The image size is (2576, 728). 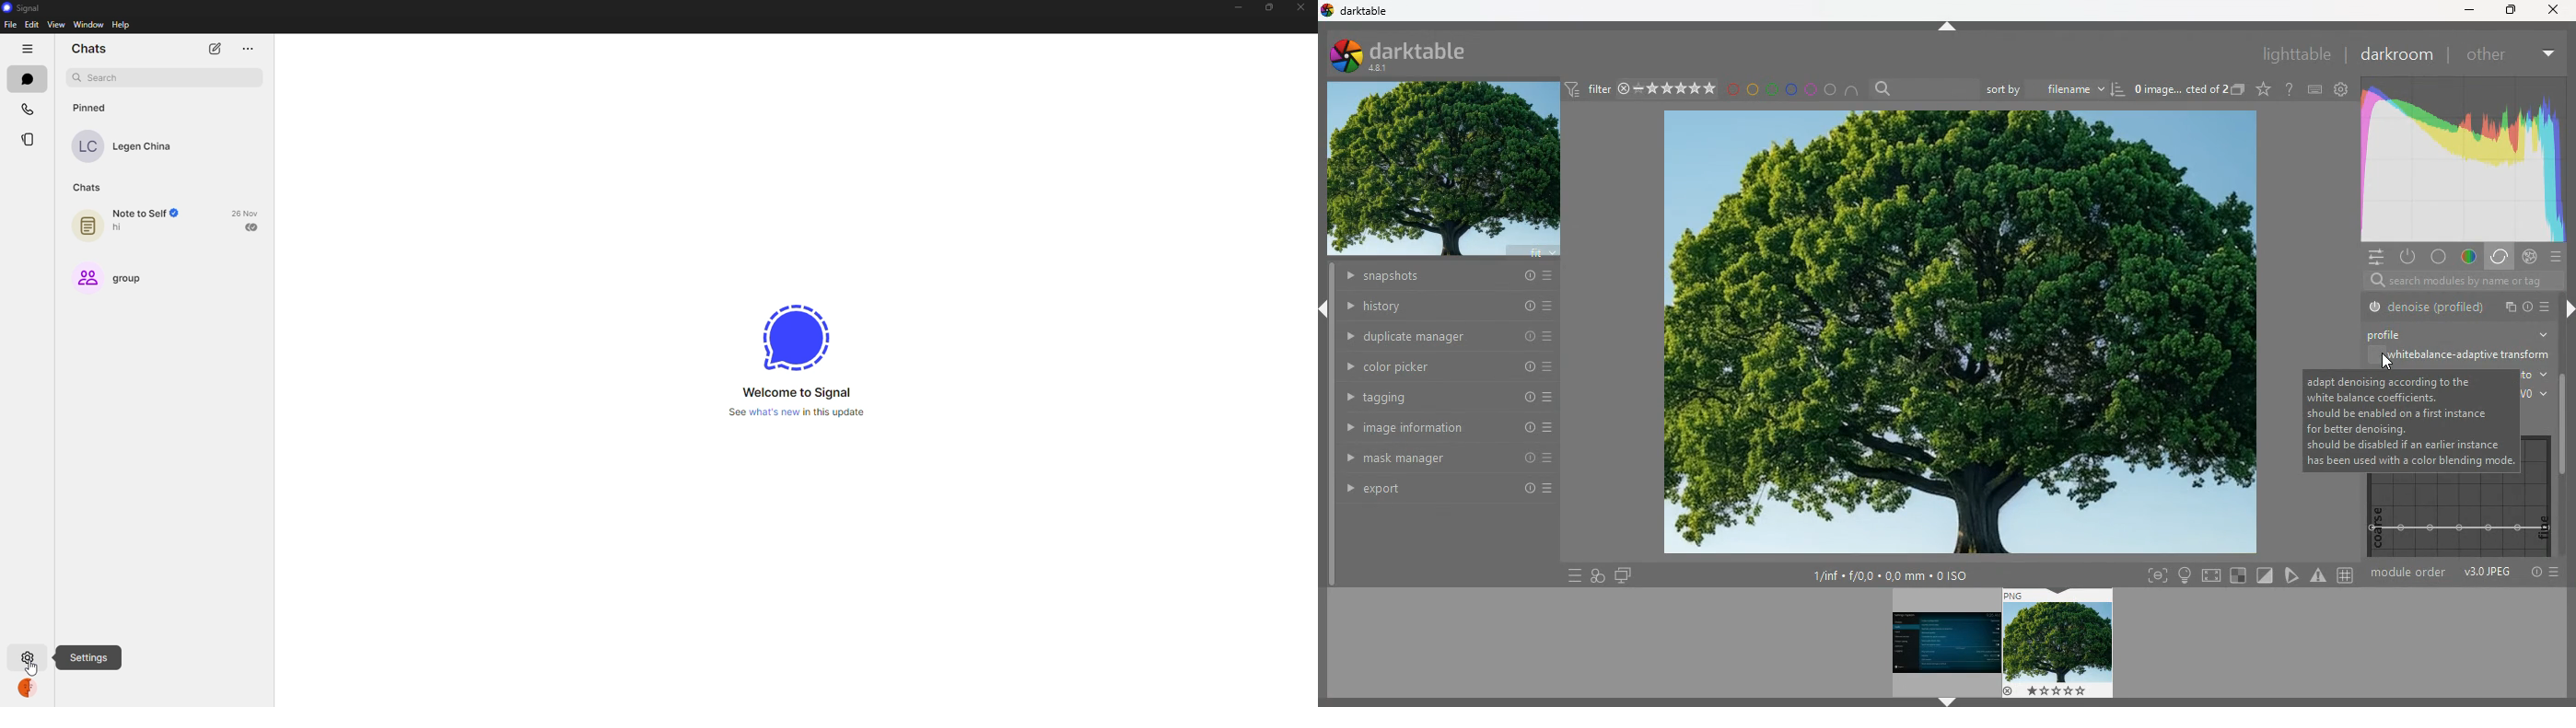 I want to click on correc, so click(x=2501, y=257).